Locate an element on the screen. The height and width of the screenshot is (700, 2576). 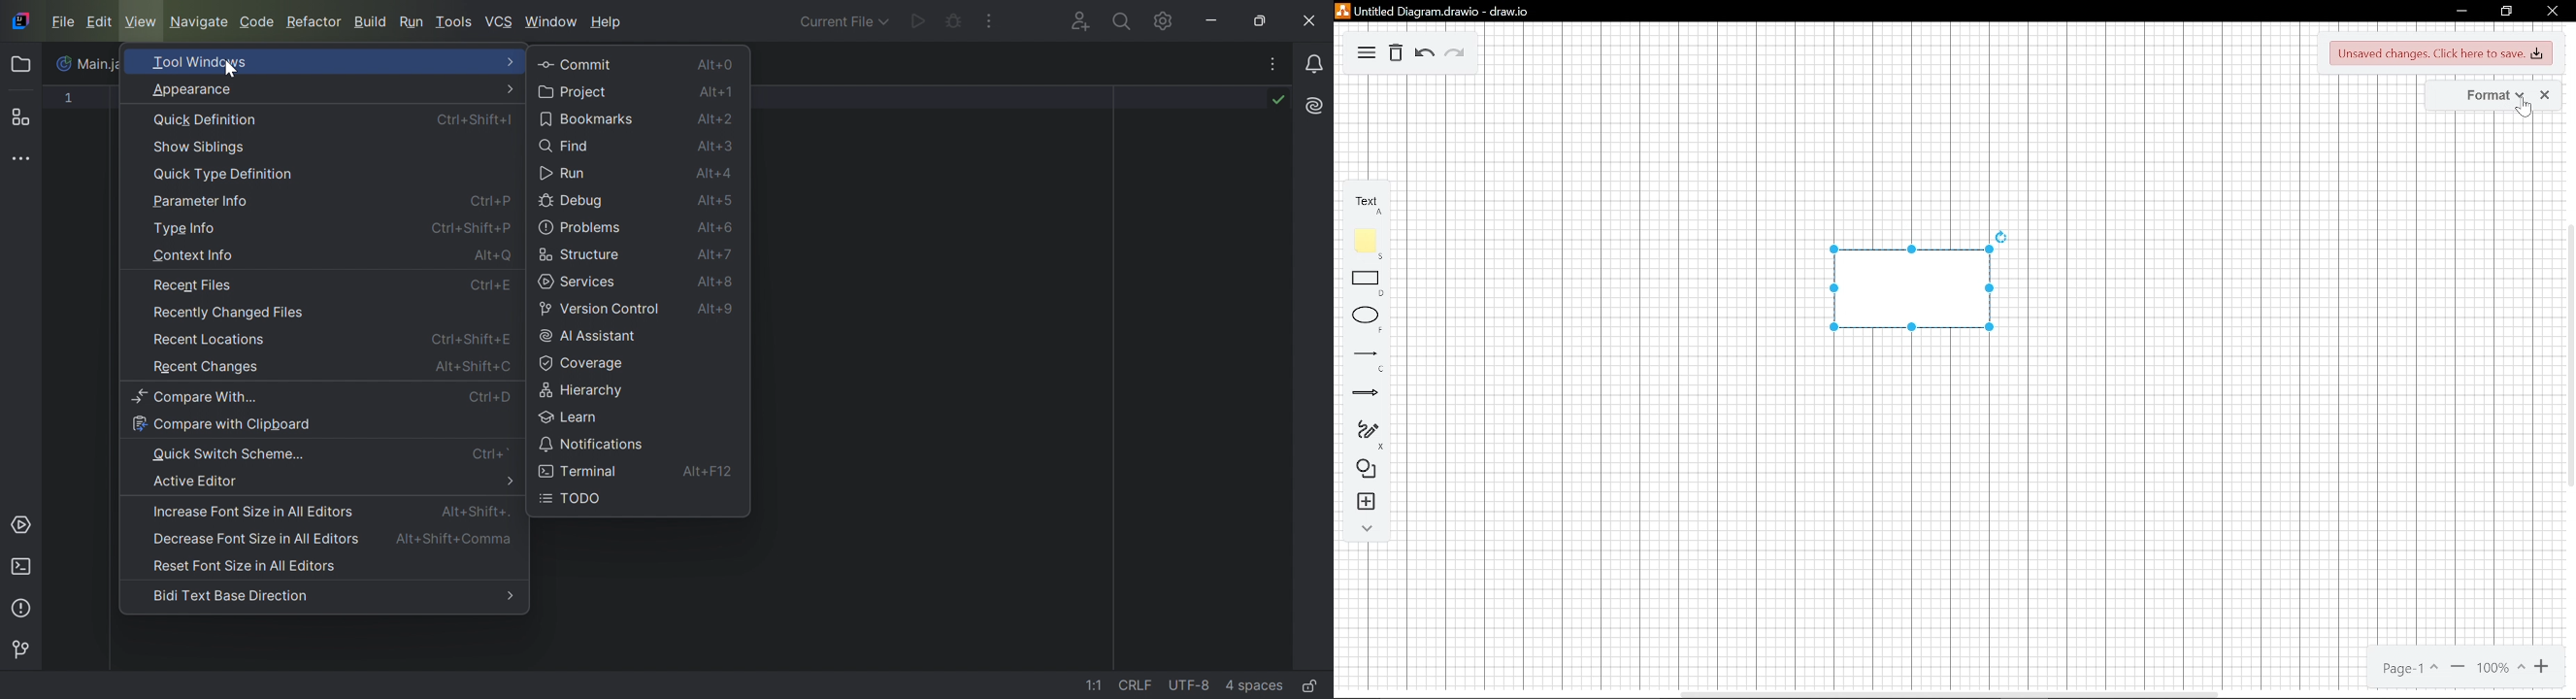
Project is located at coordinates (574, 92).